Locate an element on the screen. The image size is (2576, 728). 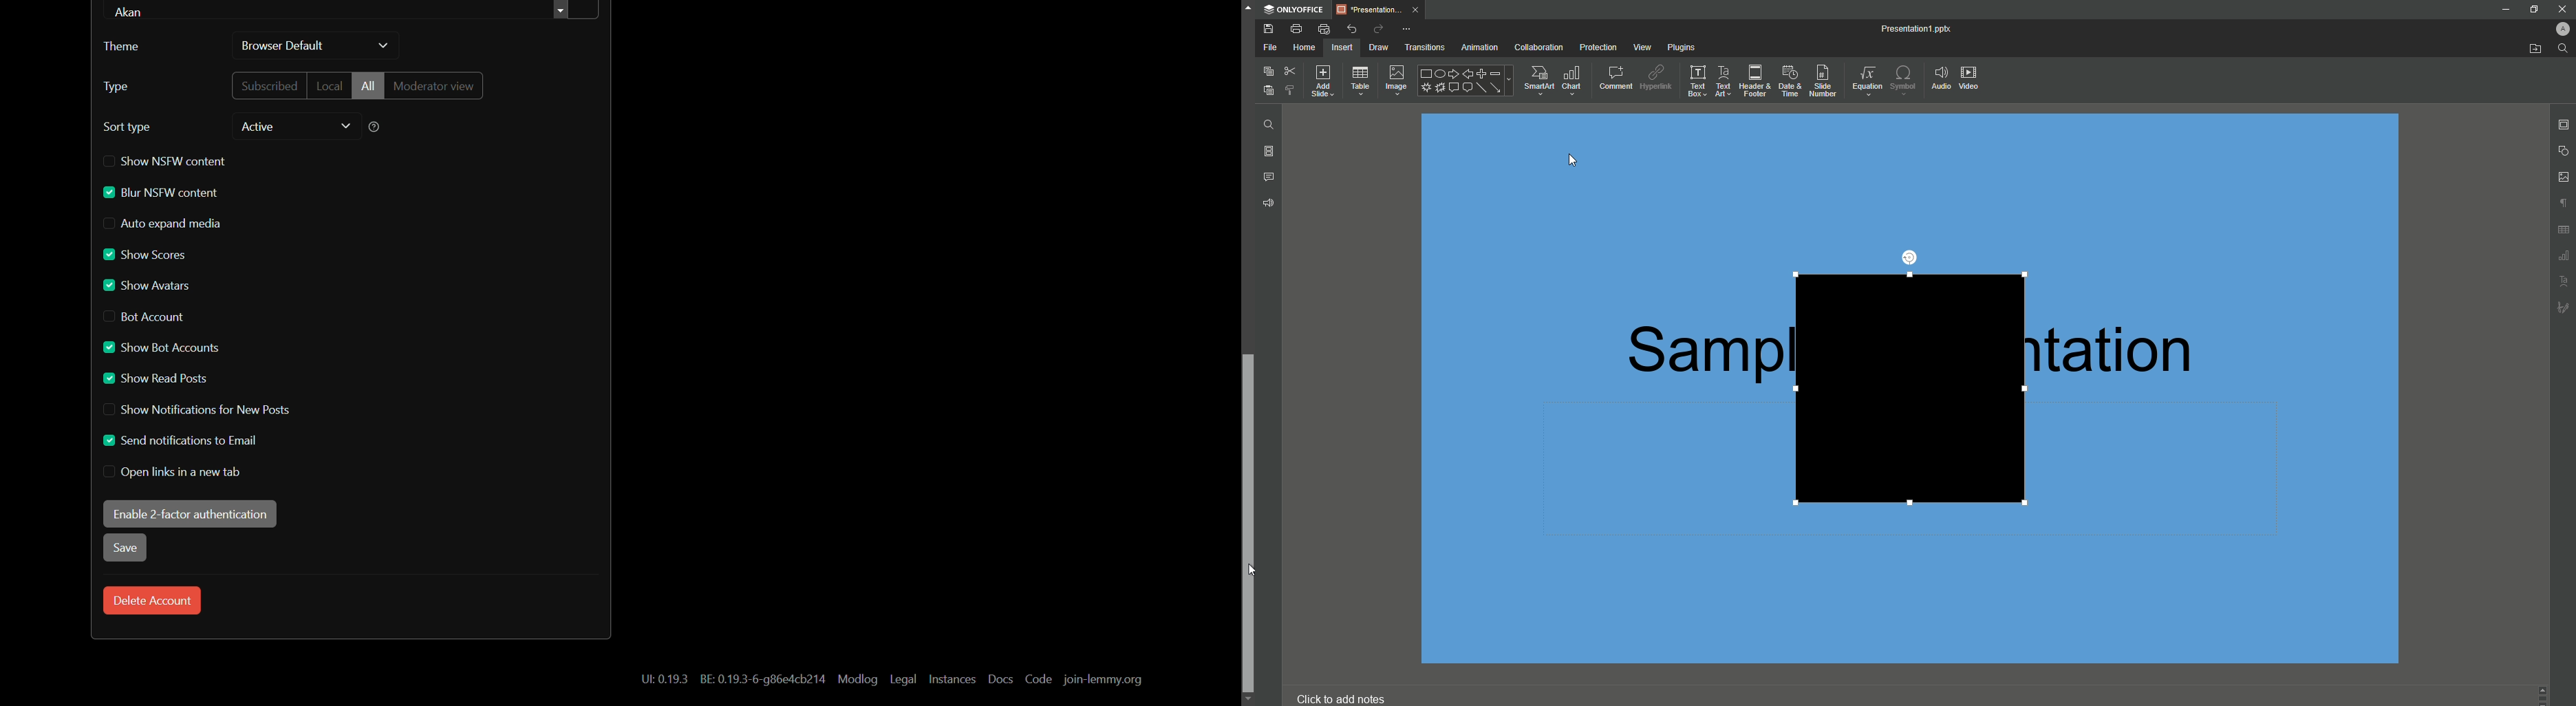
menu is located at coordinates (576, 11).